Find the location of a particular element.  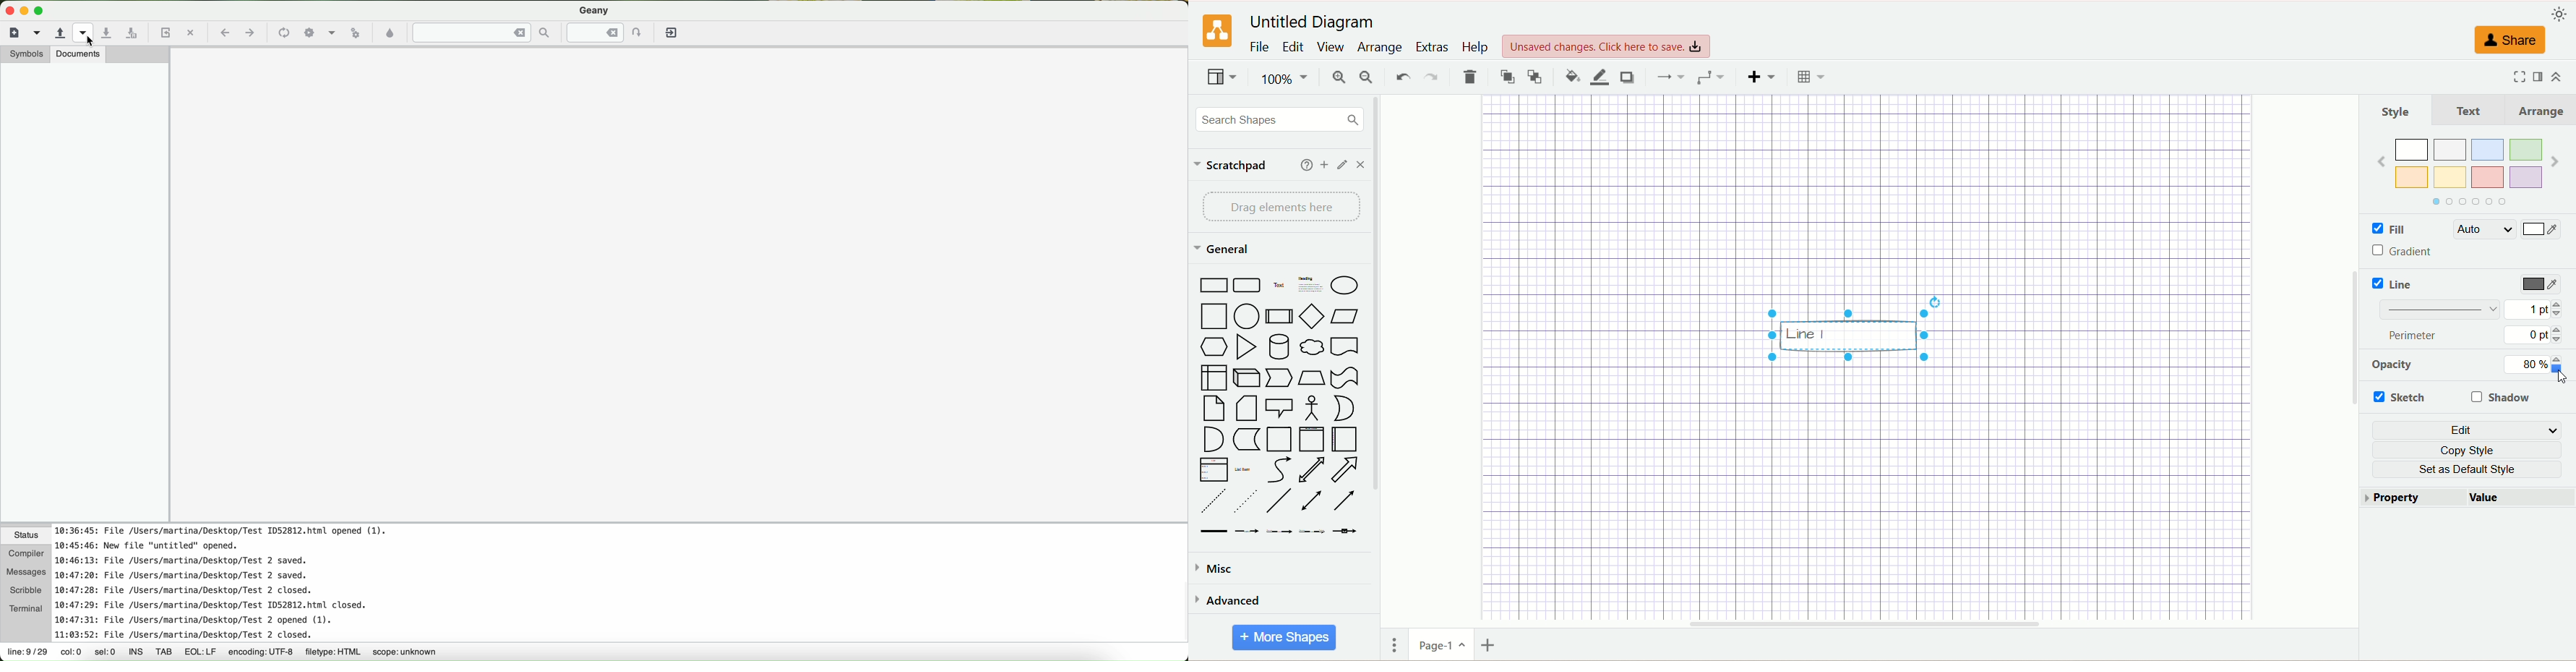

 is located at coordinates (1848, 330).